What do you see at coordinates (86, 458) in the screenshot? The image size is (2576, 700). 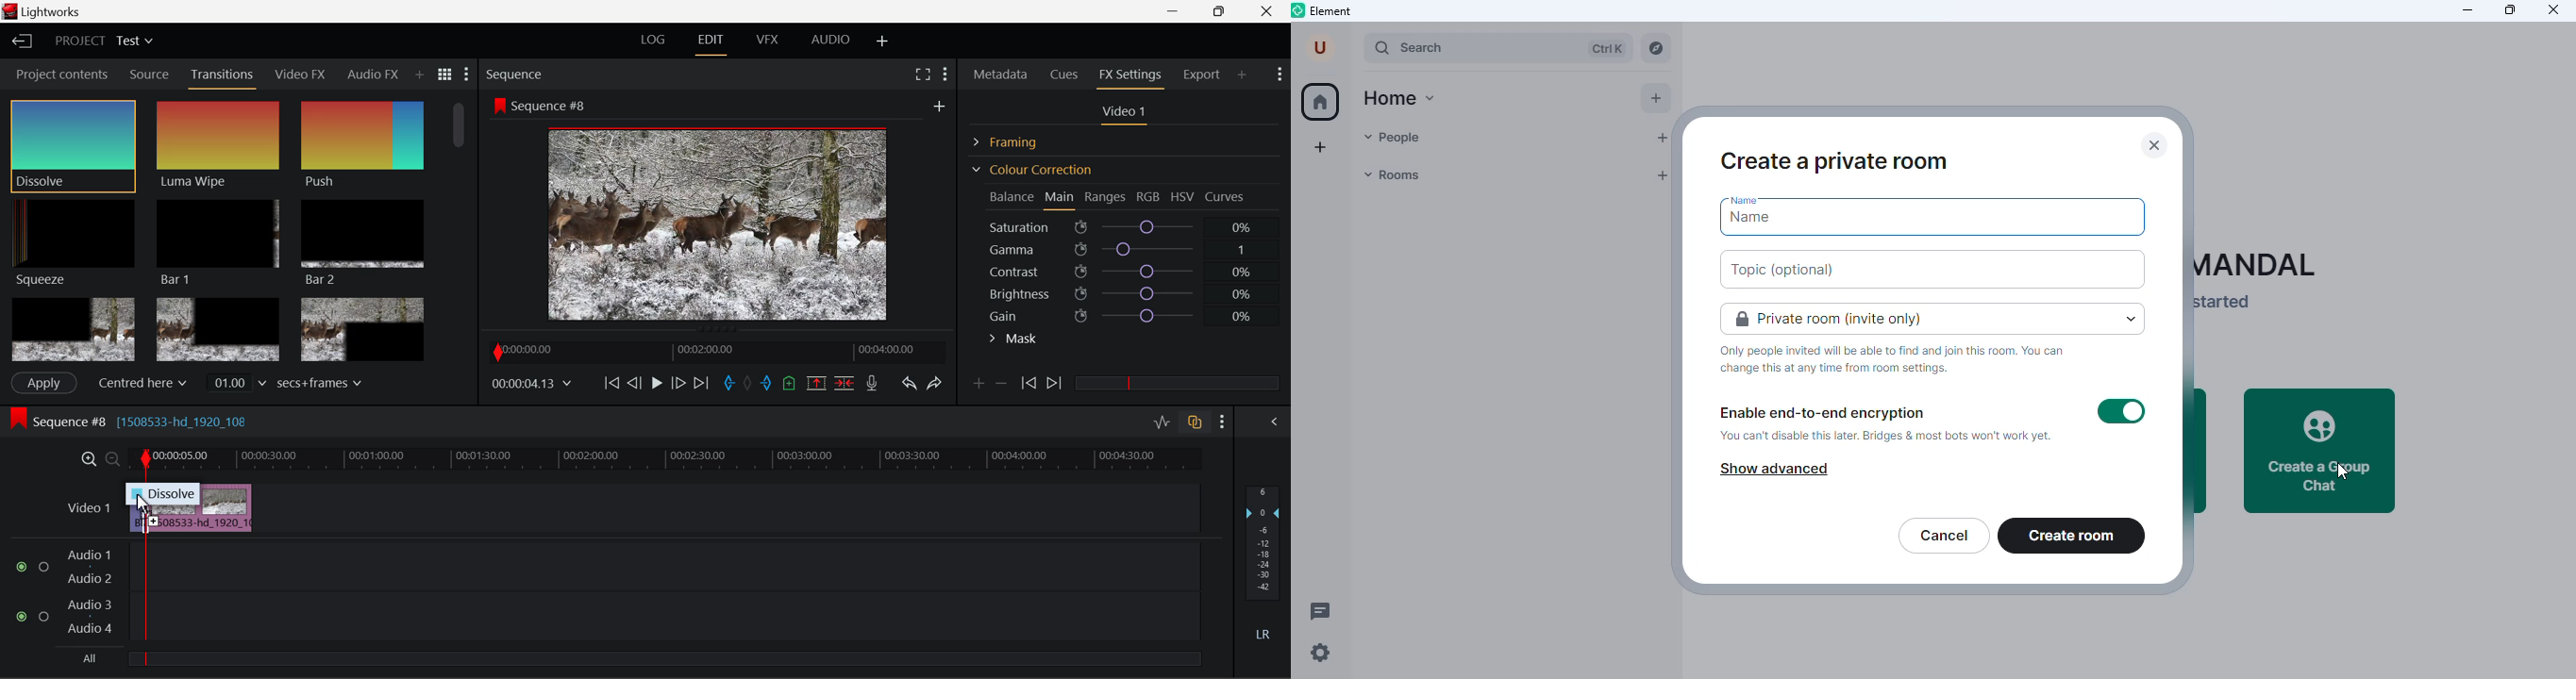 I see `Timeline Zoom In` at bounding box center [86, 458].